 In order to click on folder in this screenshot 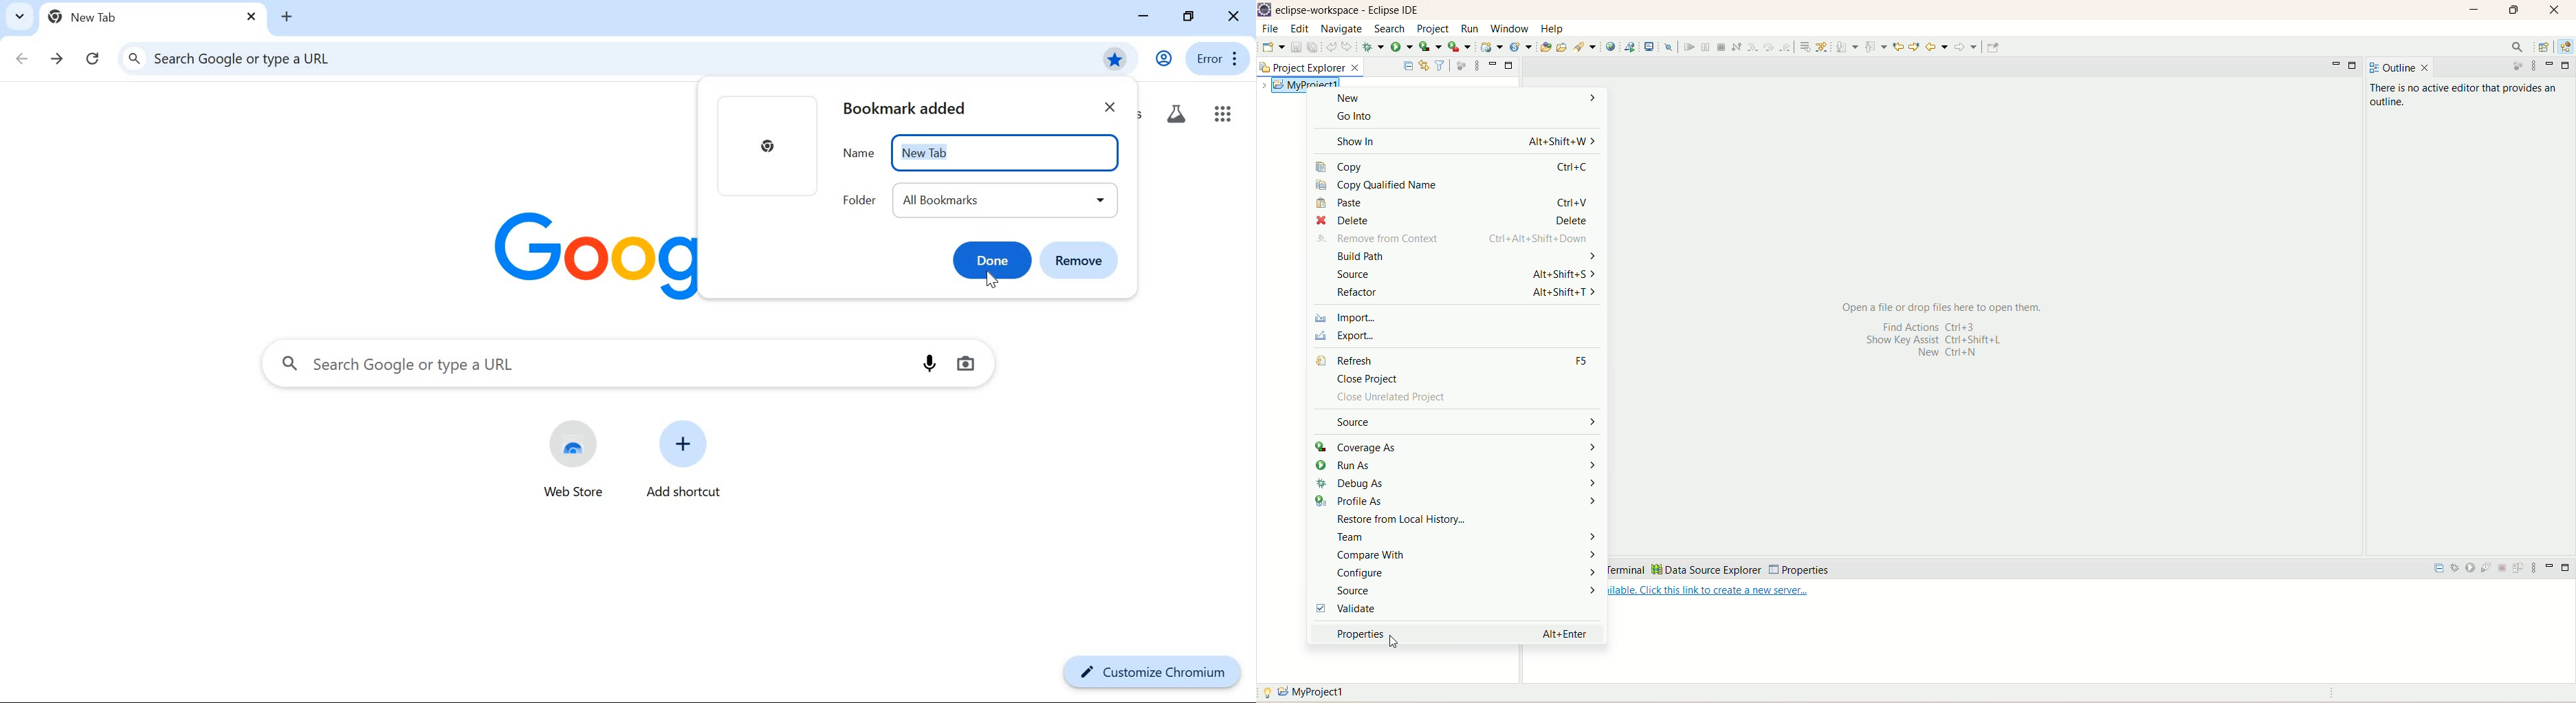, I will do `click(854, 198)`.